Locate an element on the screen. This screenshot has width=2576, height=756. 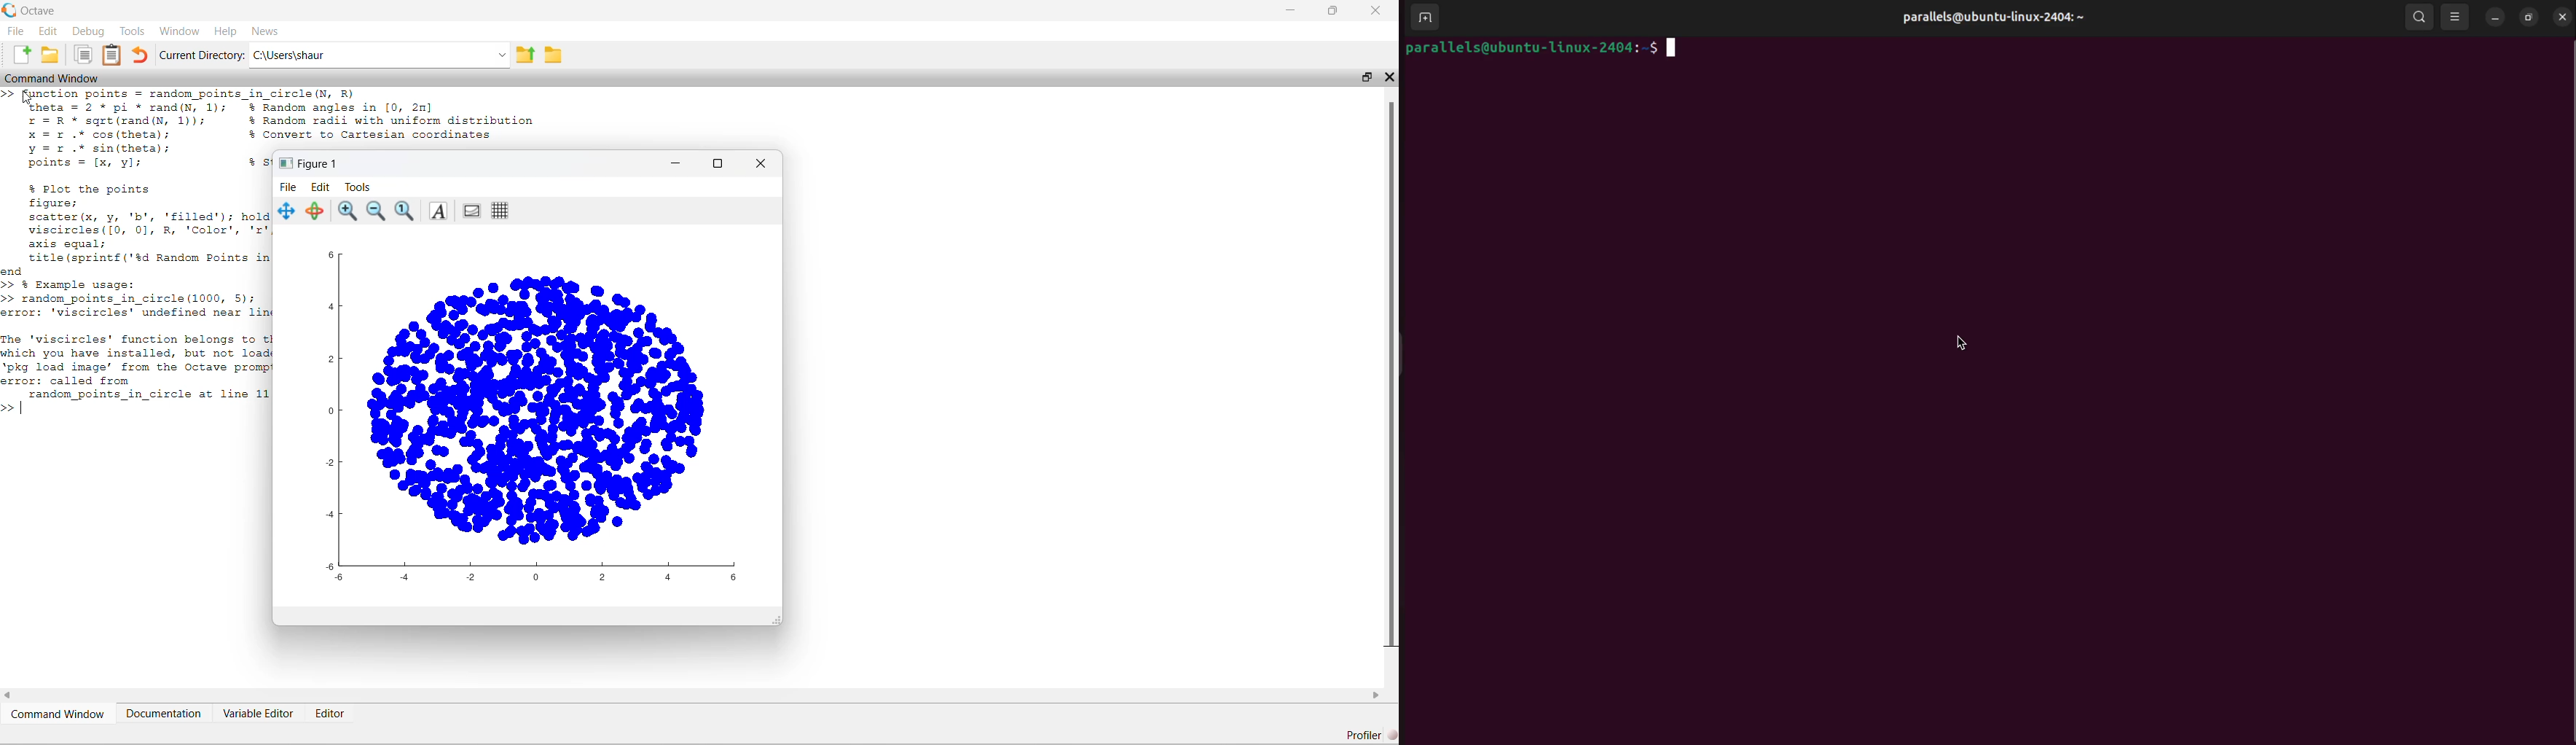
close is located at coordinates (1376, 9).